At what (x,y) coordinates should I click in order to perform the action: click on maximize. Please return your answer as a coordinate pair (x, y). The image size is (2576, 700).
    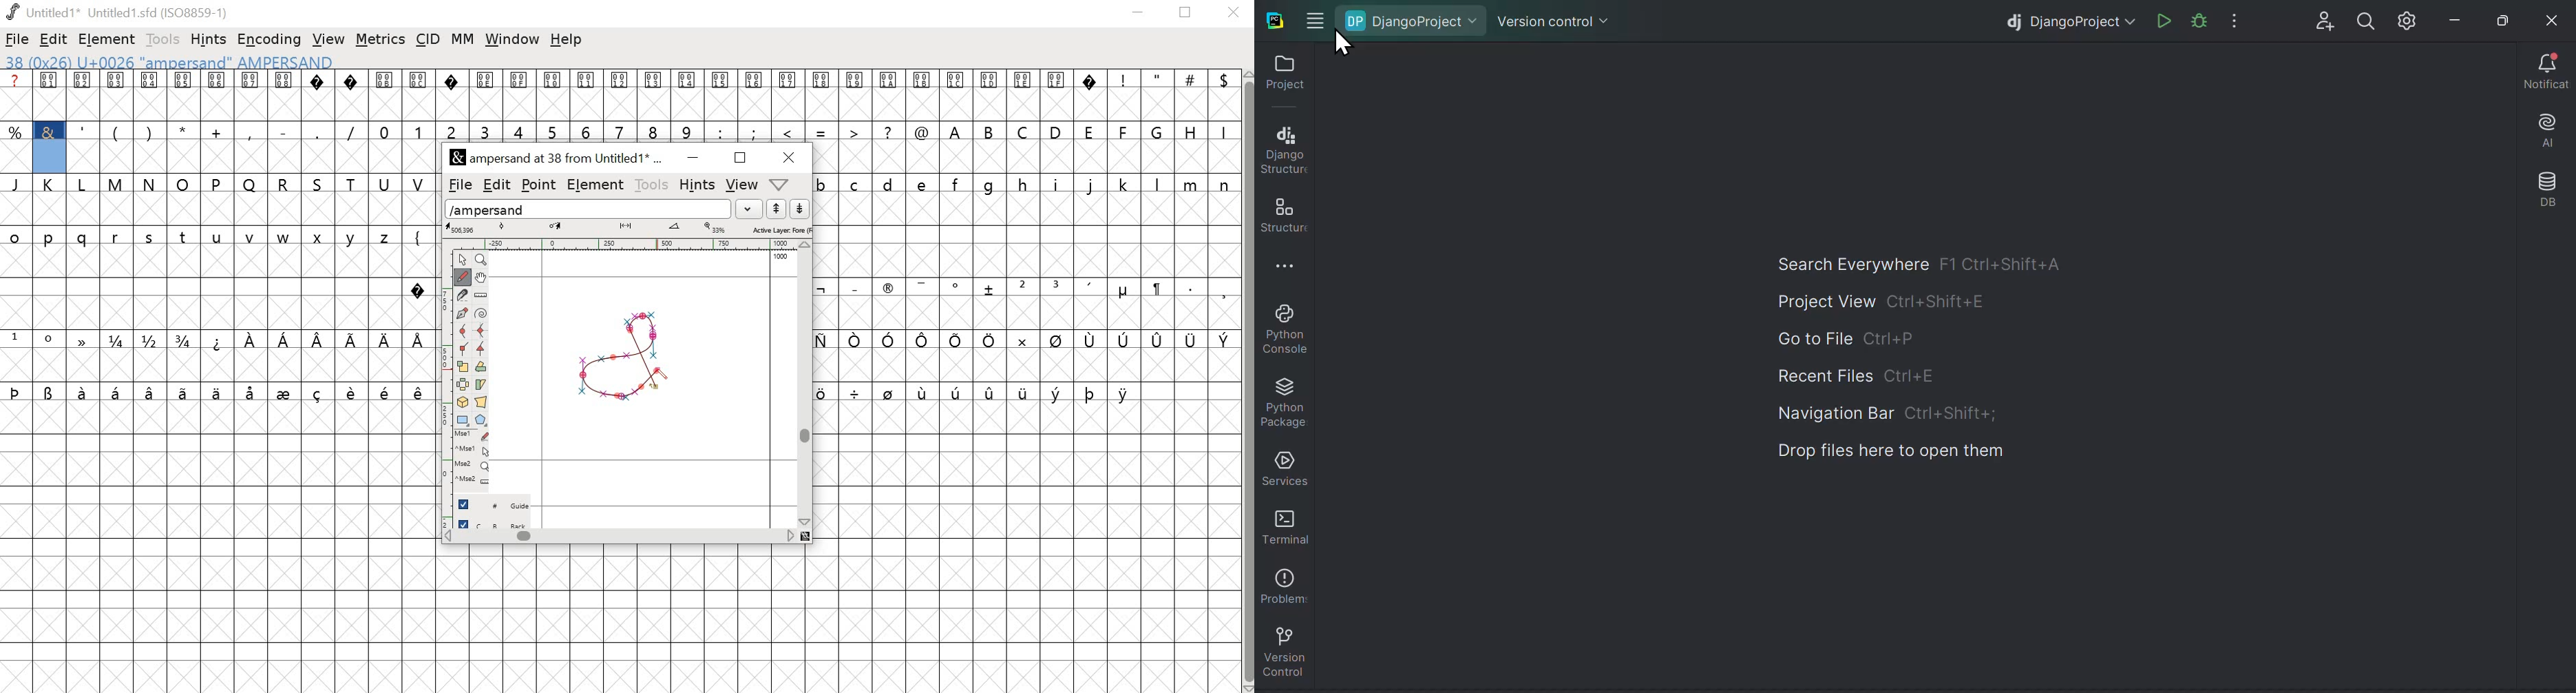
    Looking at the image, I should click on (740, 158).